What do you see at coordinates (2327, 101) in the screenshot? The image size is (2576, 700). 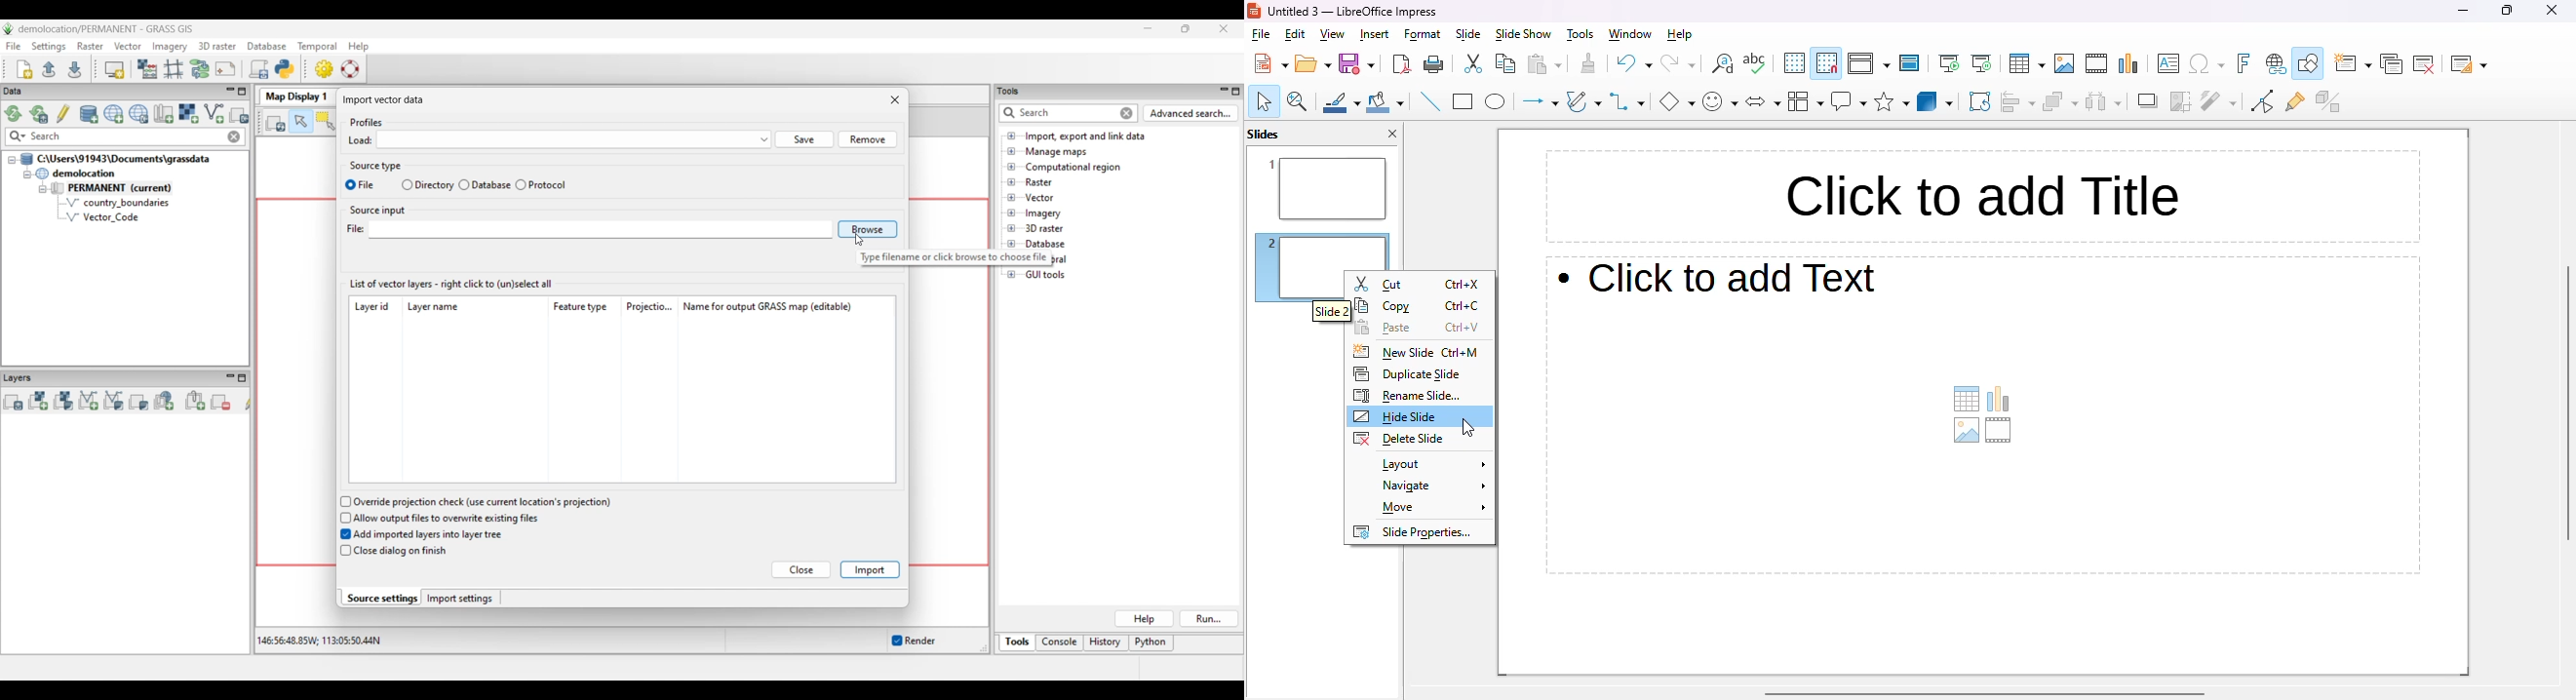 I see `toggle extrusion` at bounding box center [2327, 101].